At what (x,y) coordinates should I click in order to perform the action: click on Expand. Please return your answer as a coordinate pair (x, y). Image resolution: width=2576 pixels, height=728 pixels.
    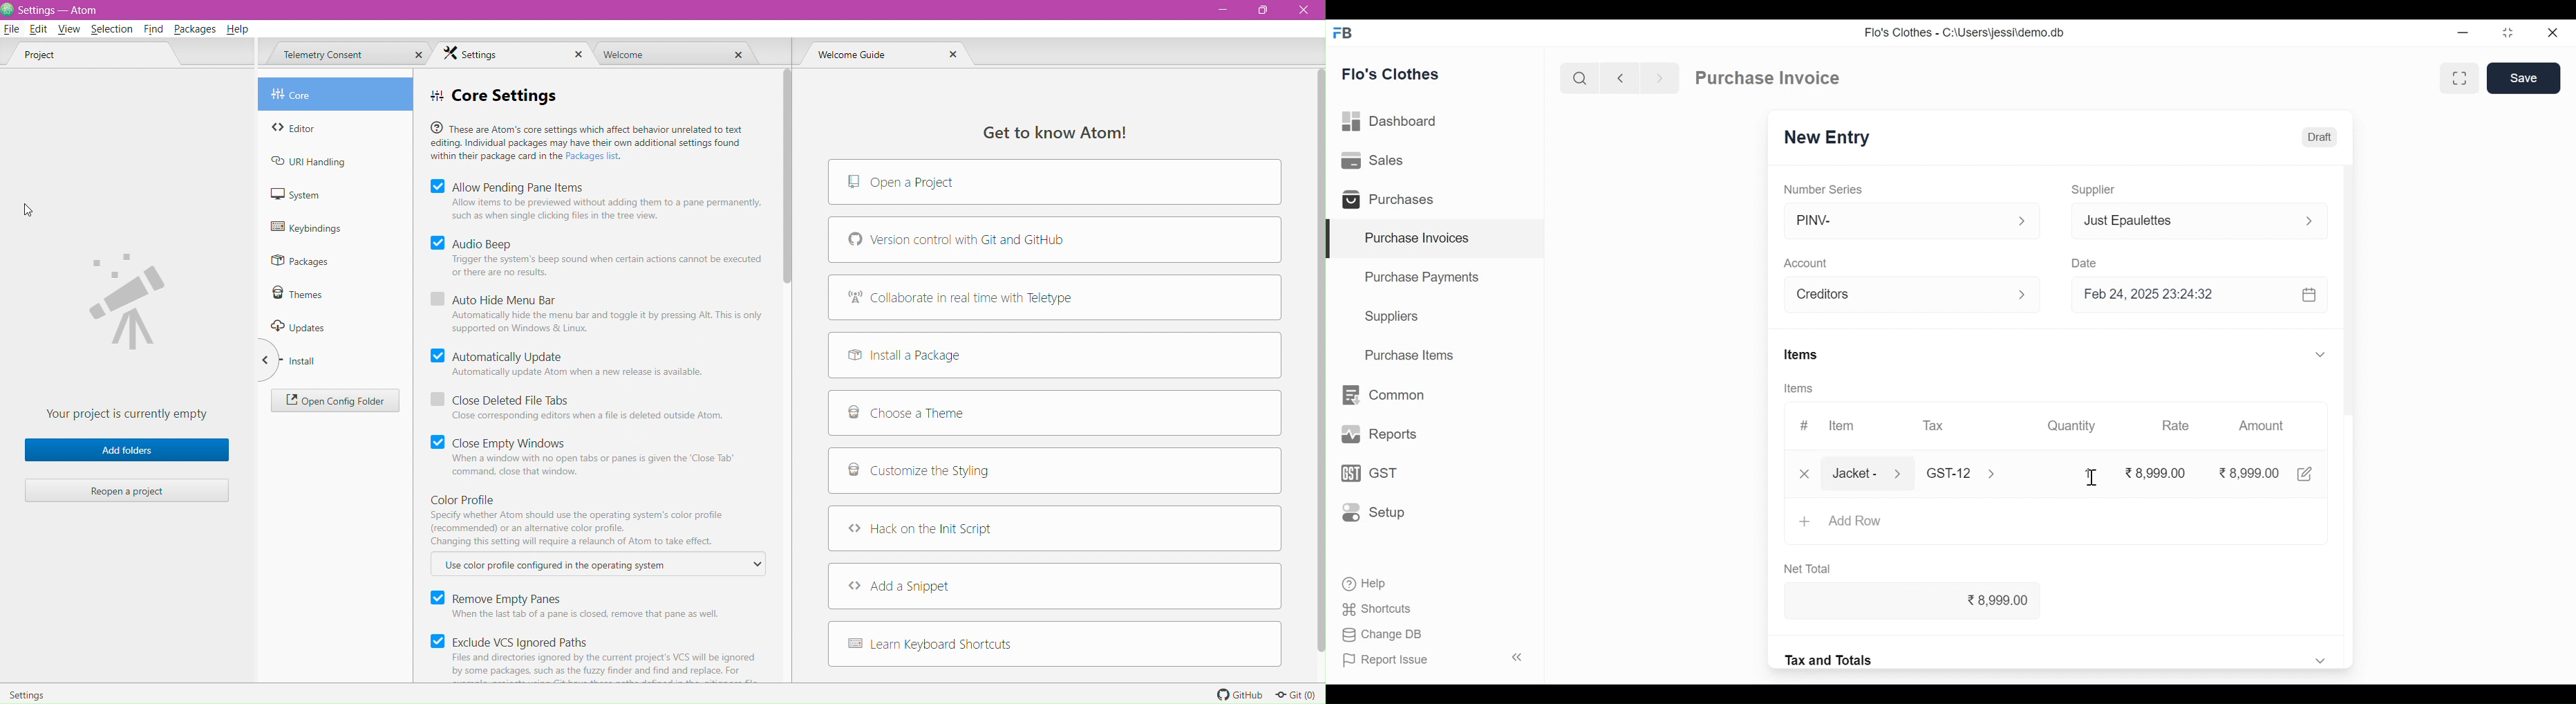
    Looking at the image, I should click on (2309, 221).